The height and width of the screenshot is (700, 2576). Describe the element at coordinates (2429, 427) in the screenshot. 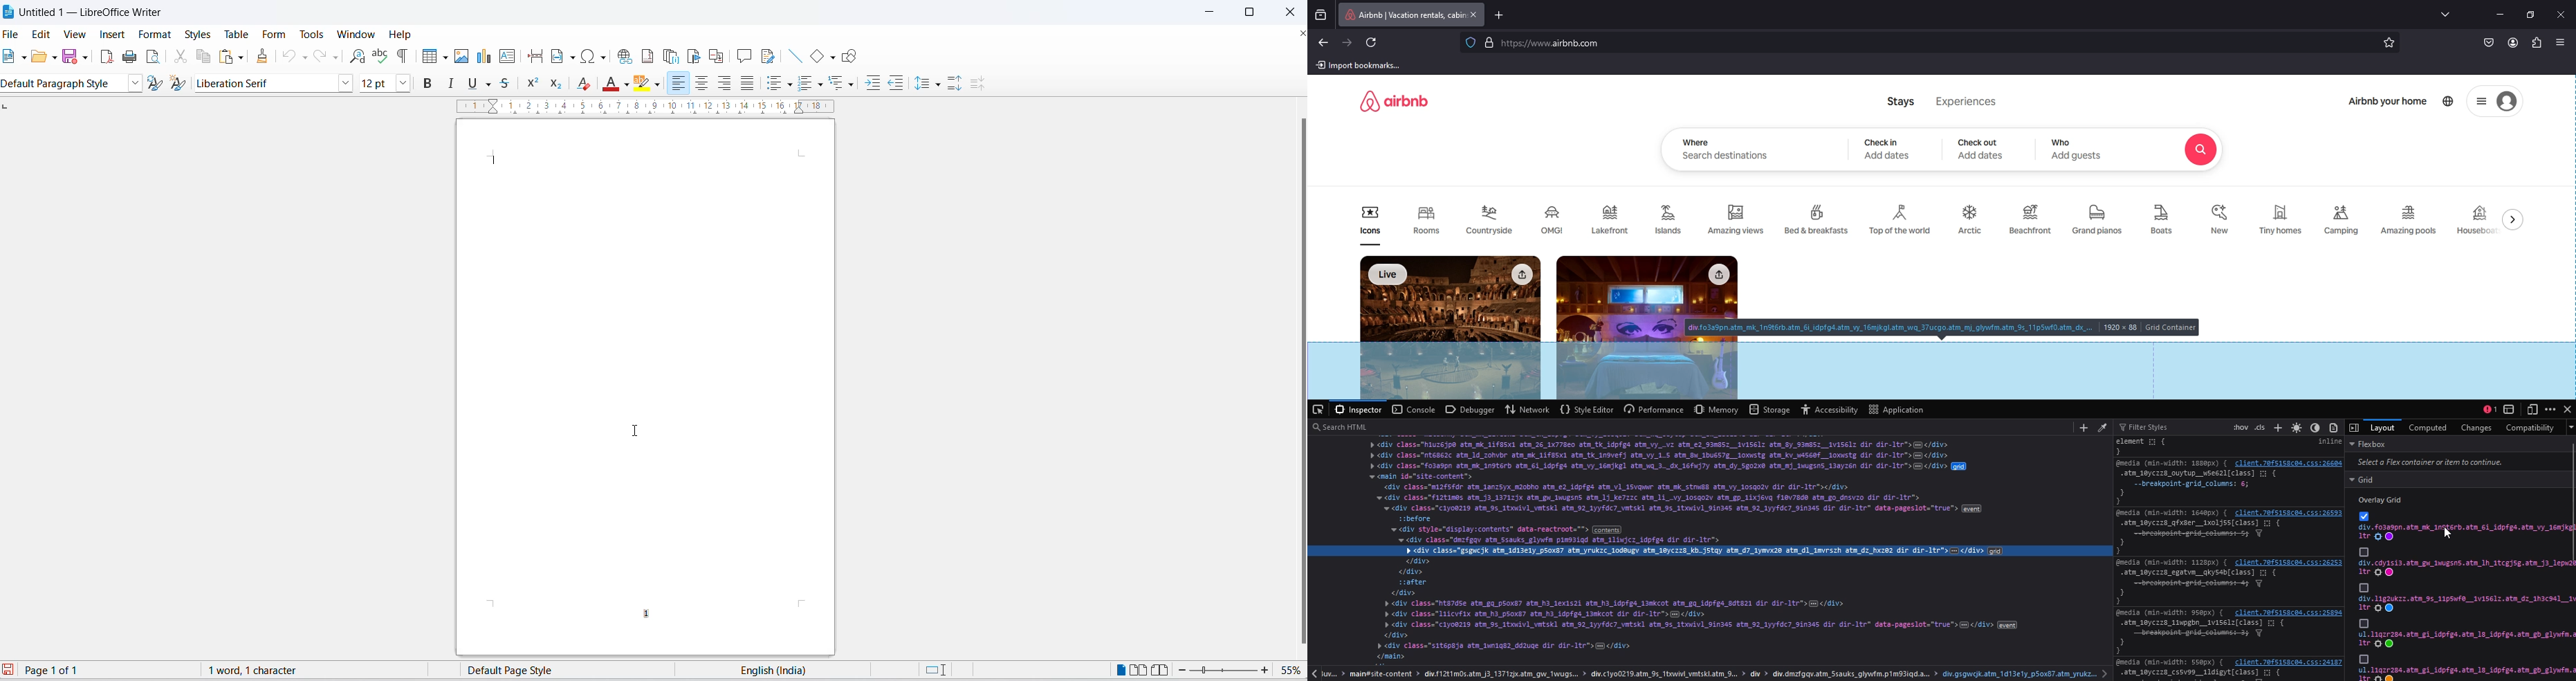

I see `computed` at that location.